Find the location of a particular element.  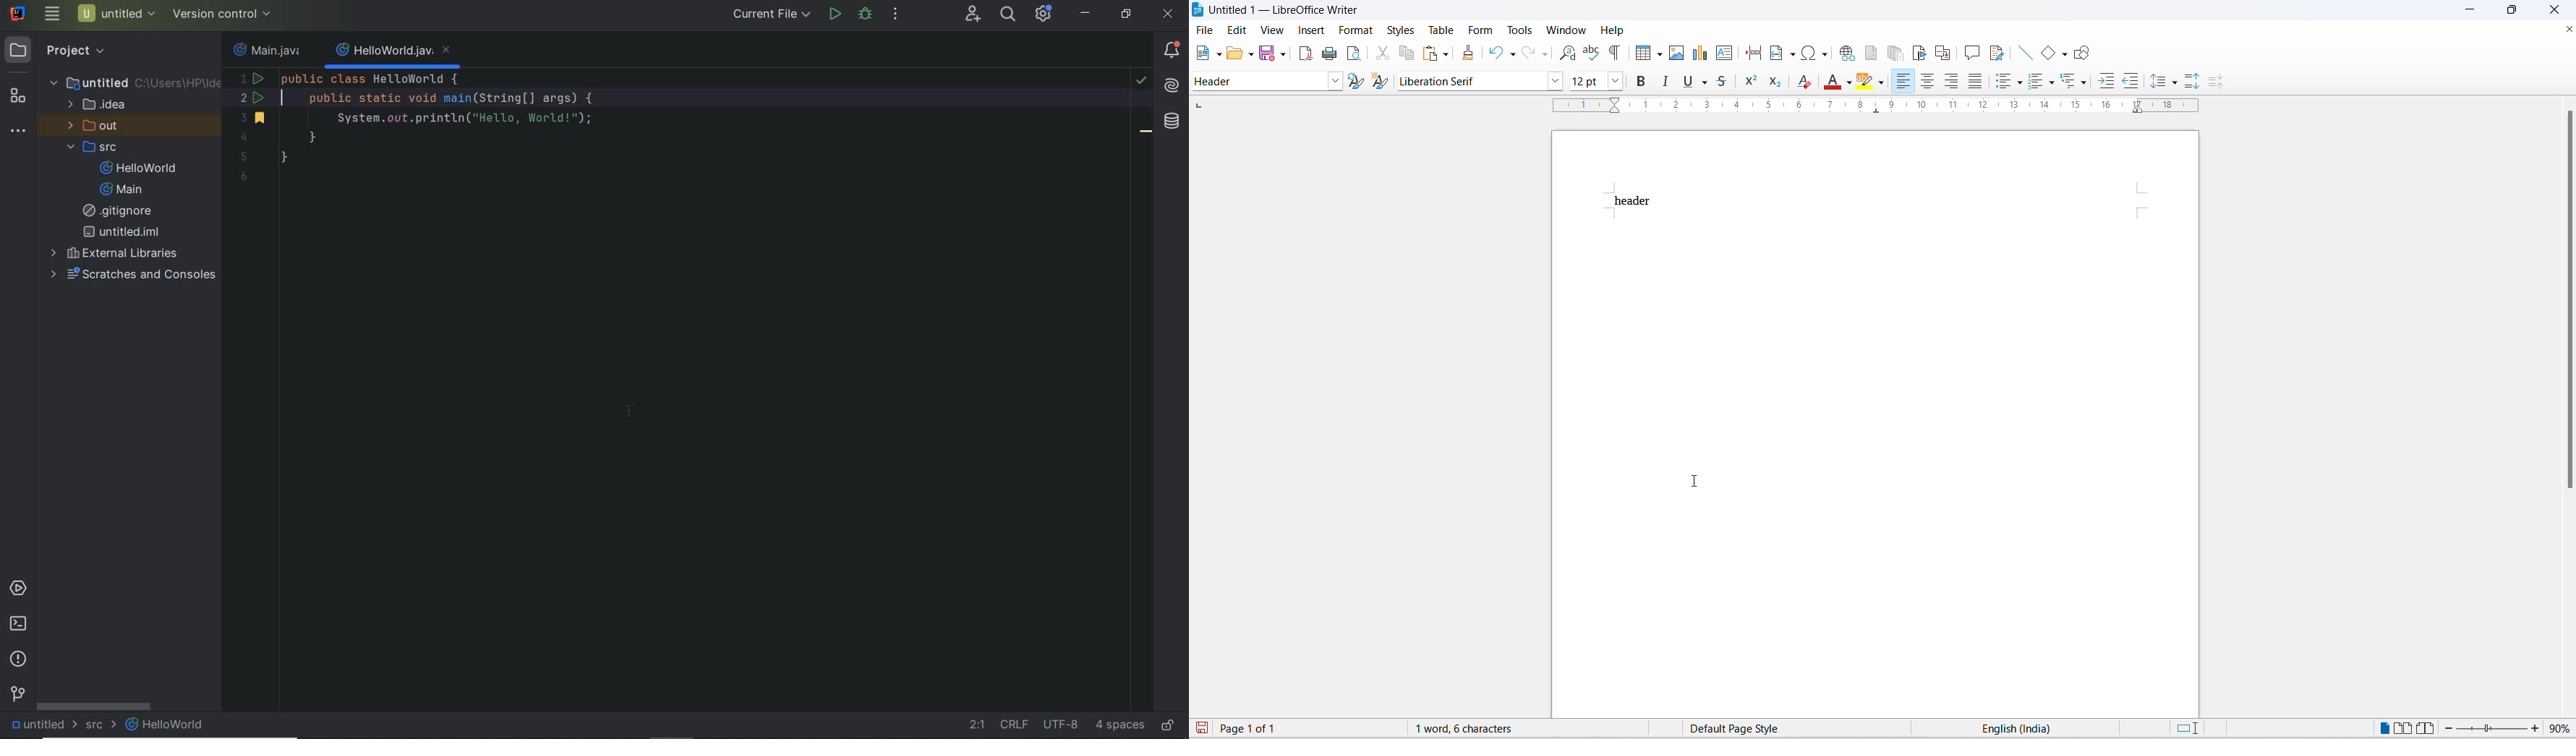

text align left is located at coordinates (1905, 81).